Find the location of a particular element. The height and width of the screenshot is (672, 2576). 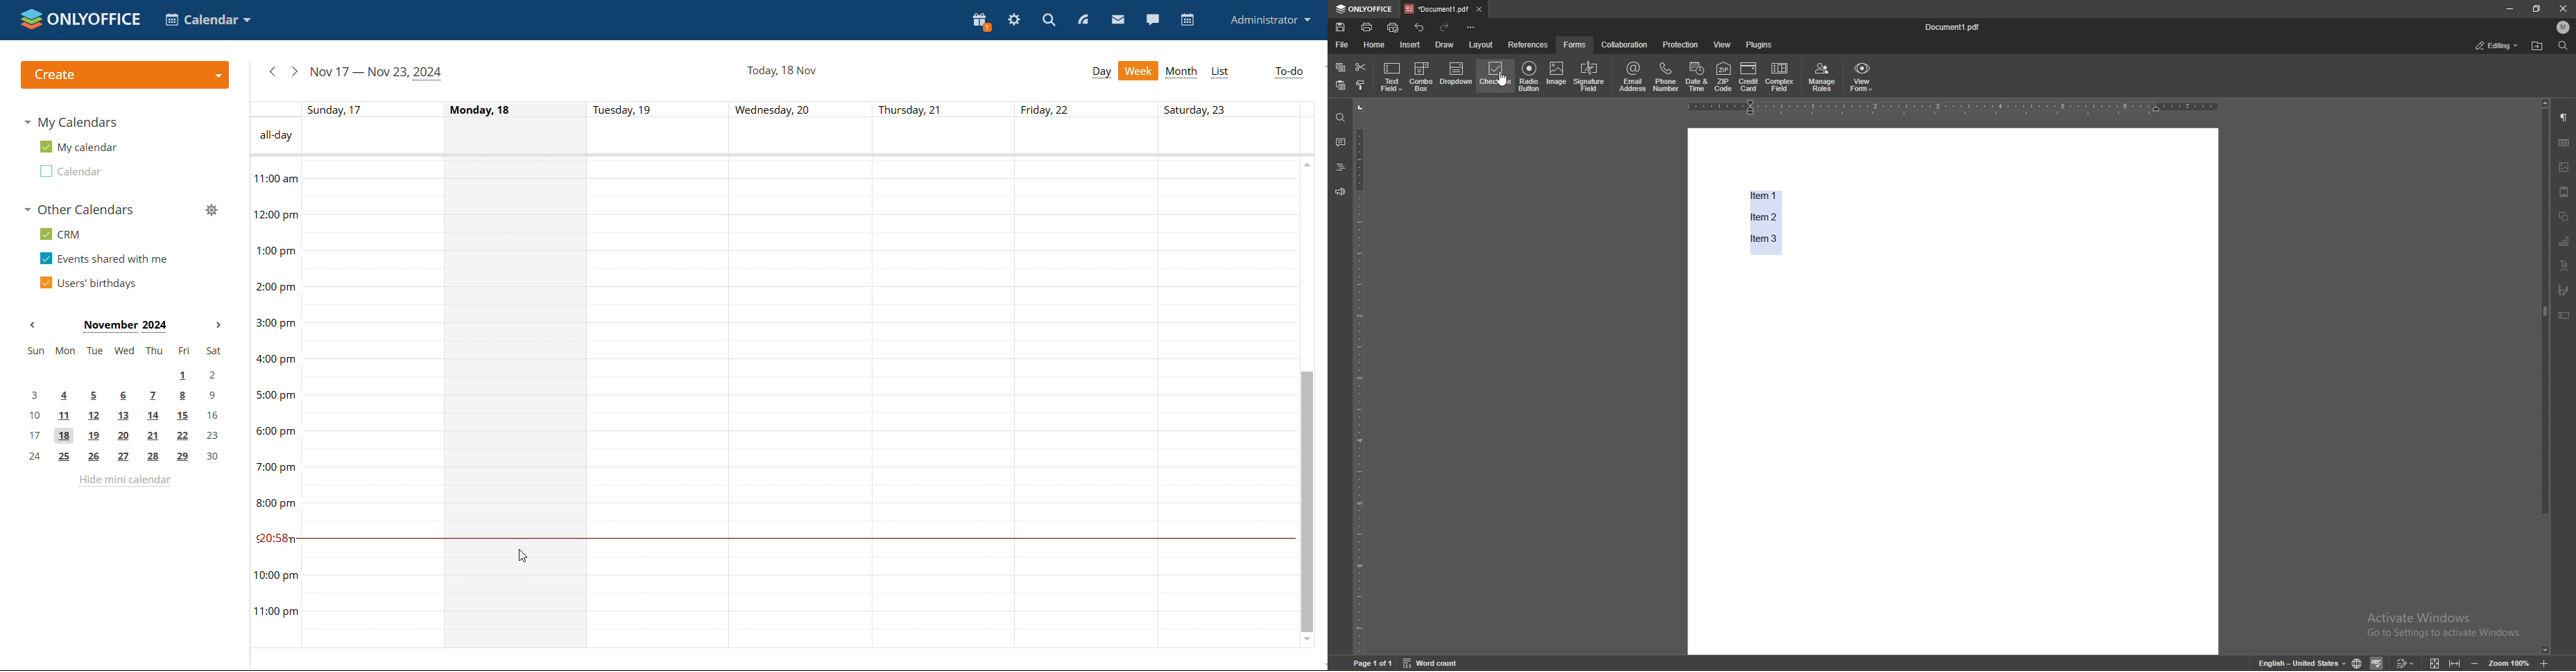

credit card is located at coordinates (1750, 78).